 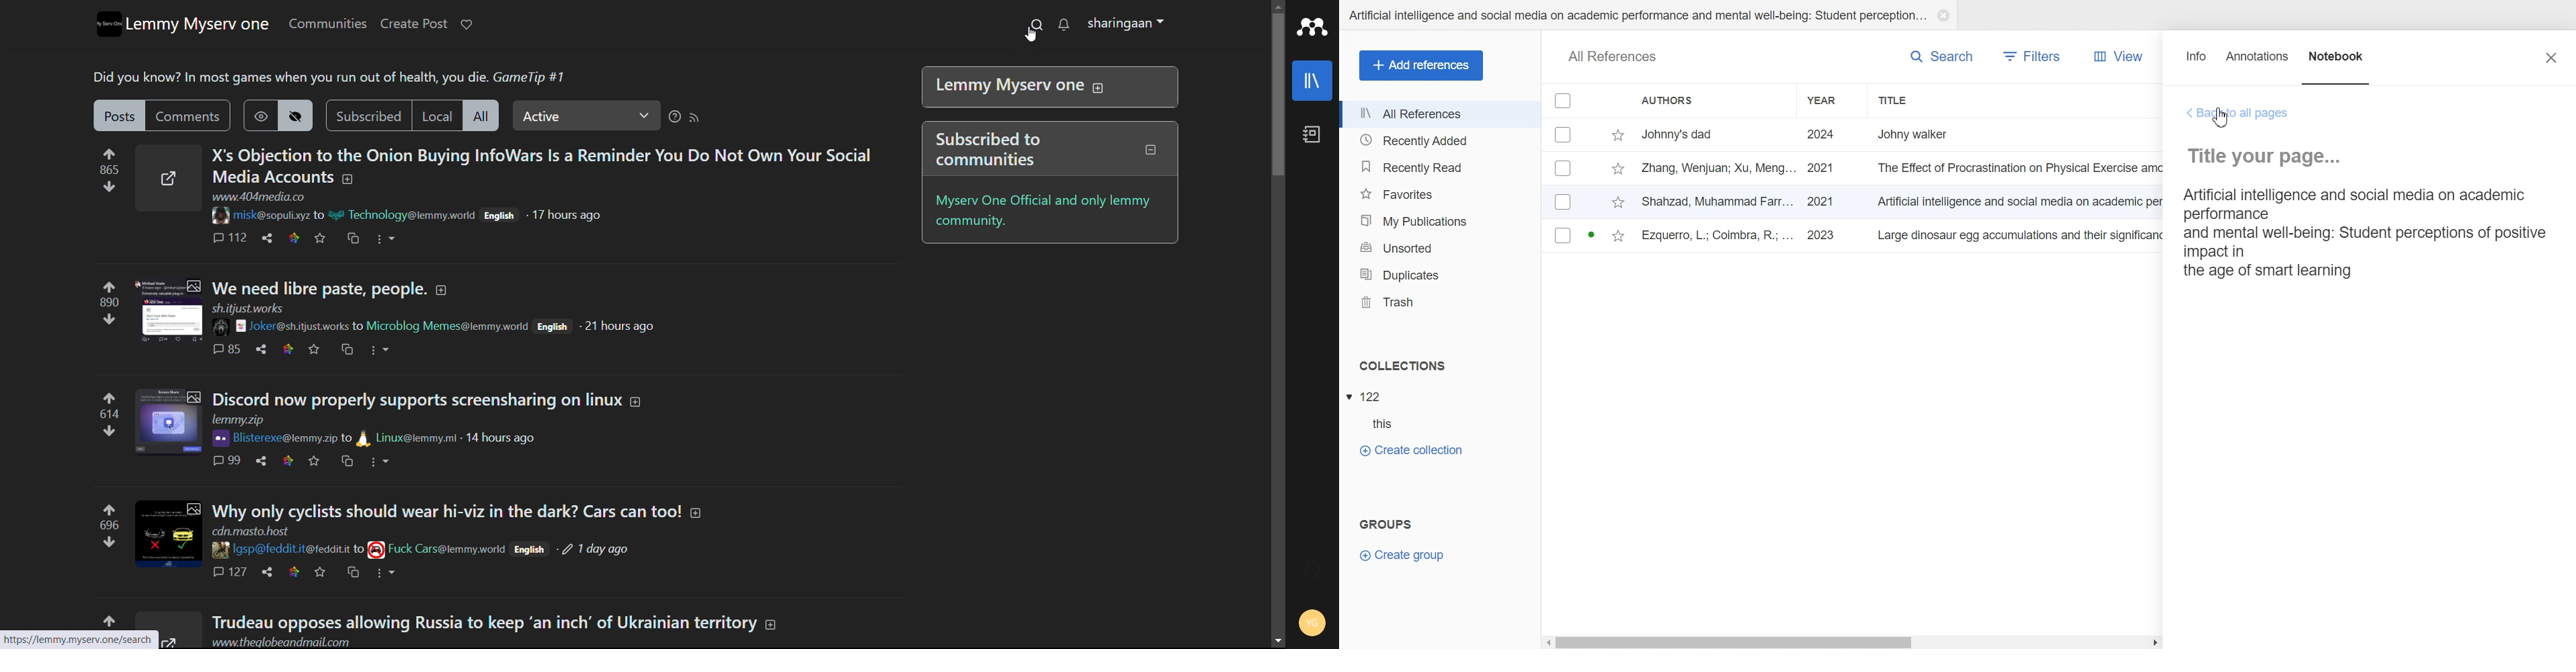 What do you see at coordinates (168, 177) in the screenshot?
I see `expand here` at bounding box center [168, 177].